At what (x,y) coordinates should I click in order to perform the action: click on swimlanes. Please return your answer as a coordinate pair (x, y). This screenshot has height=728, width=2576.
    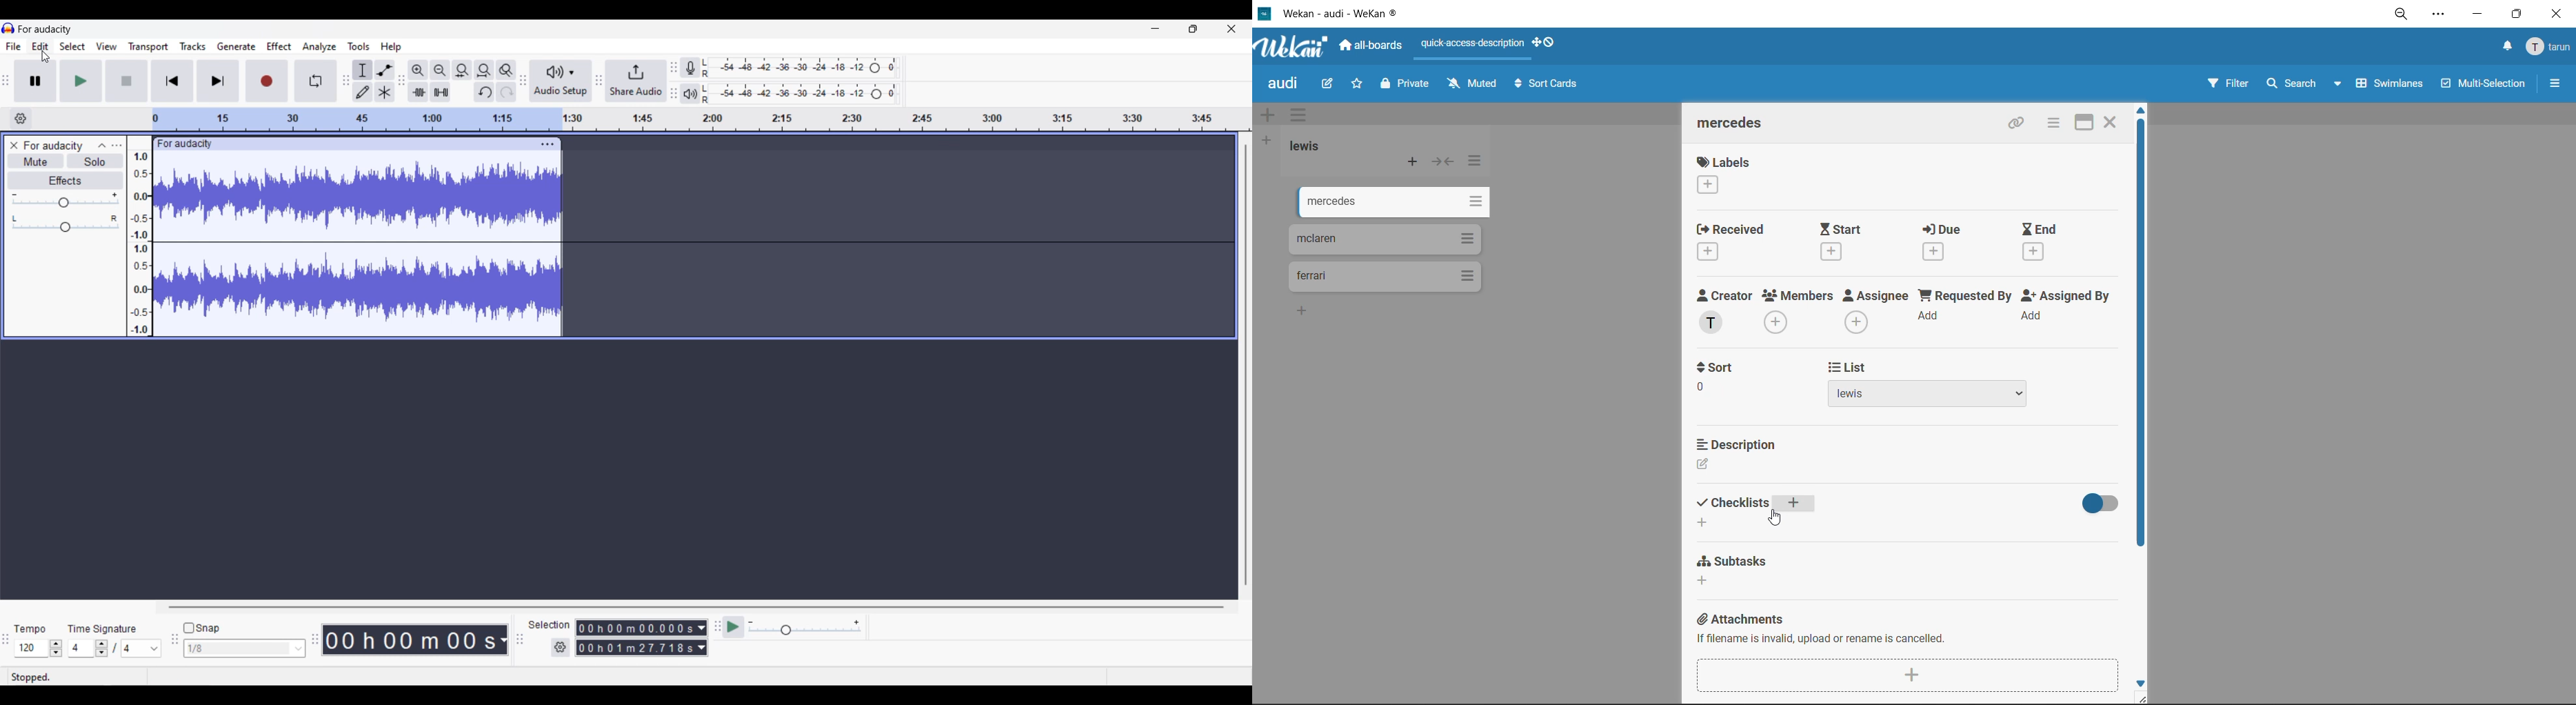
    Looking at the image, I should click on (2392, 86).